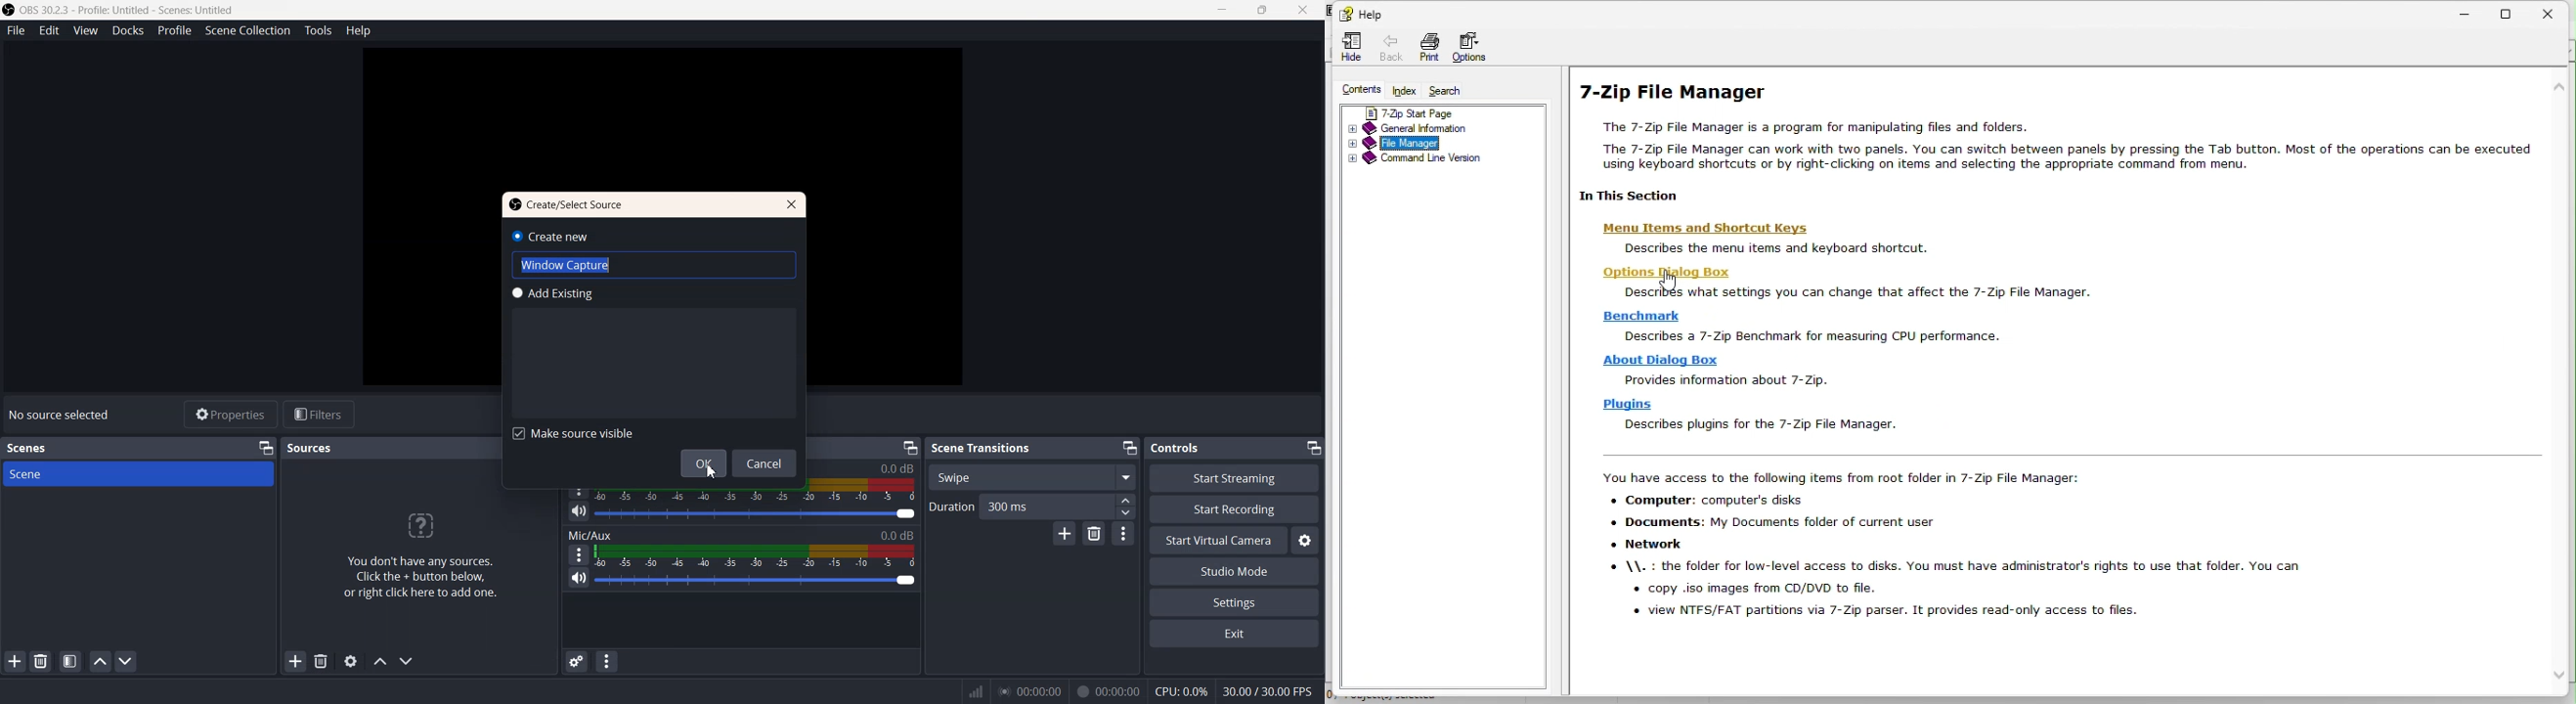 The height and width of the screenshot is (728, 2576). I want to click on Exit, so click(1237, 635).